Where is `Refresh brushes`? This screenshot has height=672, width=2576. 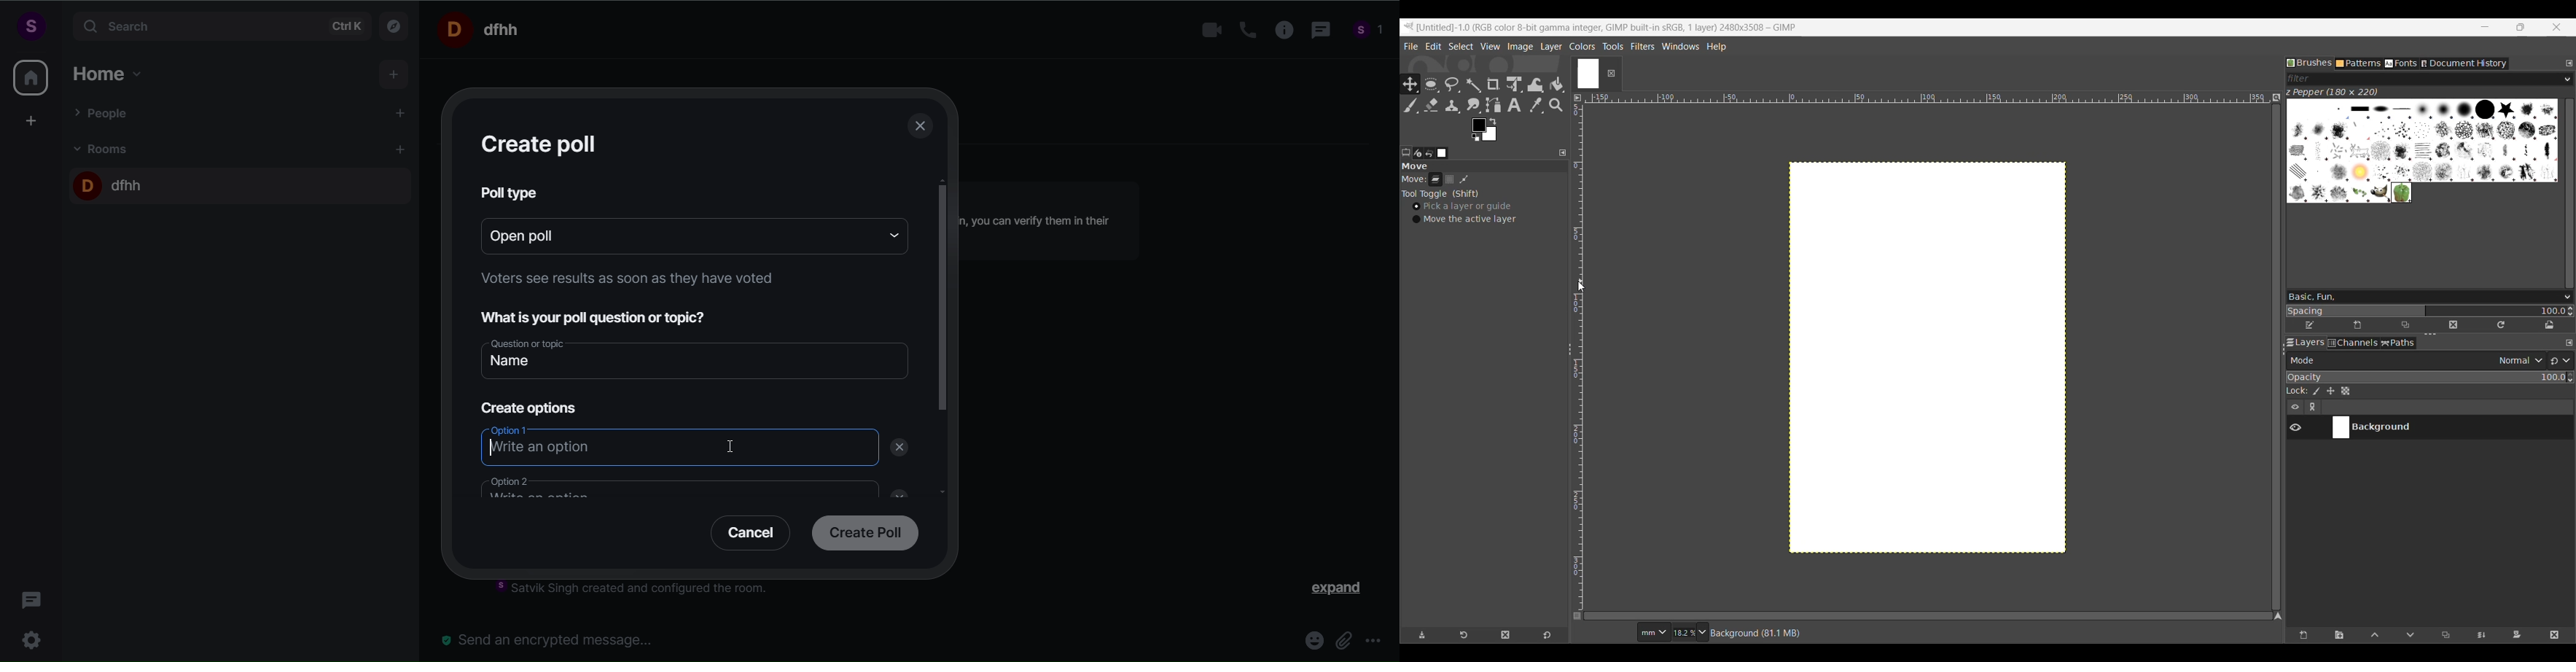 Refresh brushes is located at coordinates (2501, 325).